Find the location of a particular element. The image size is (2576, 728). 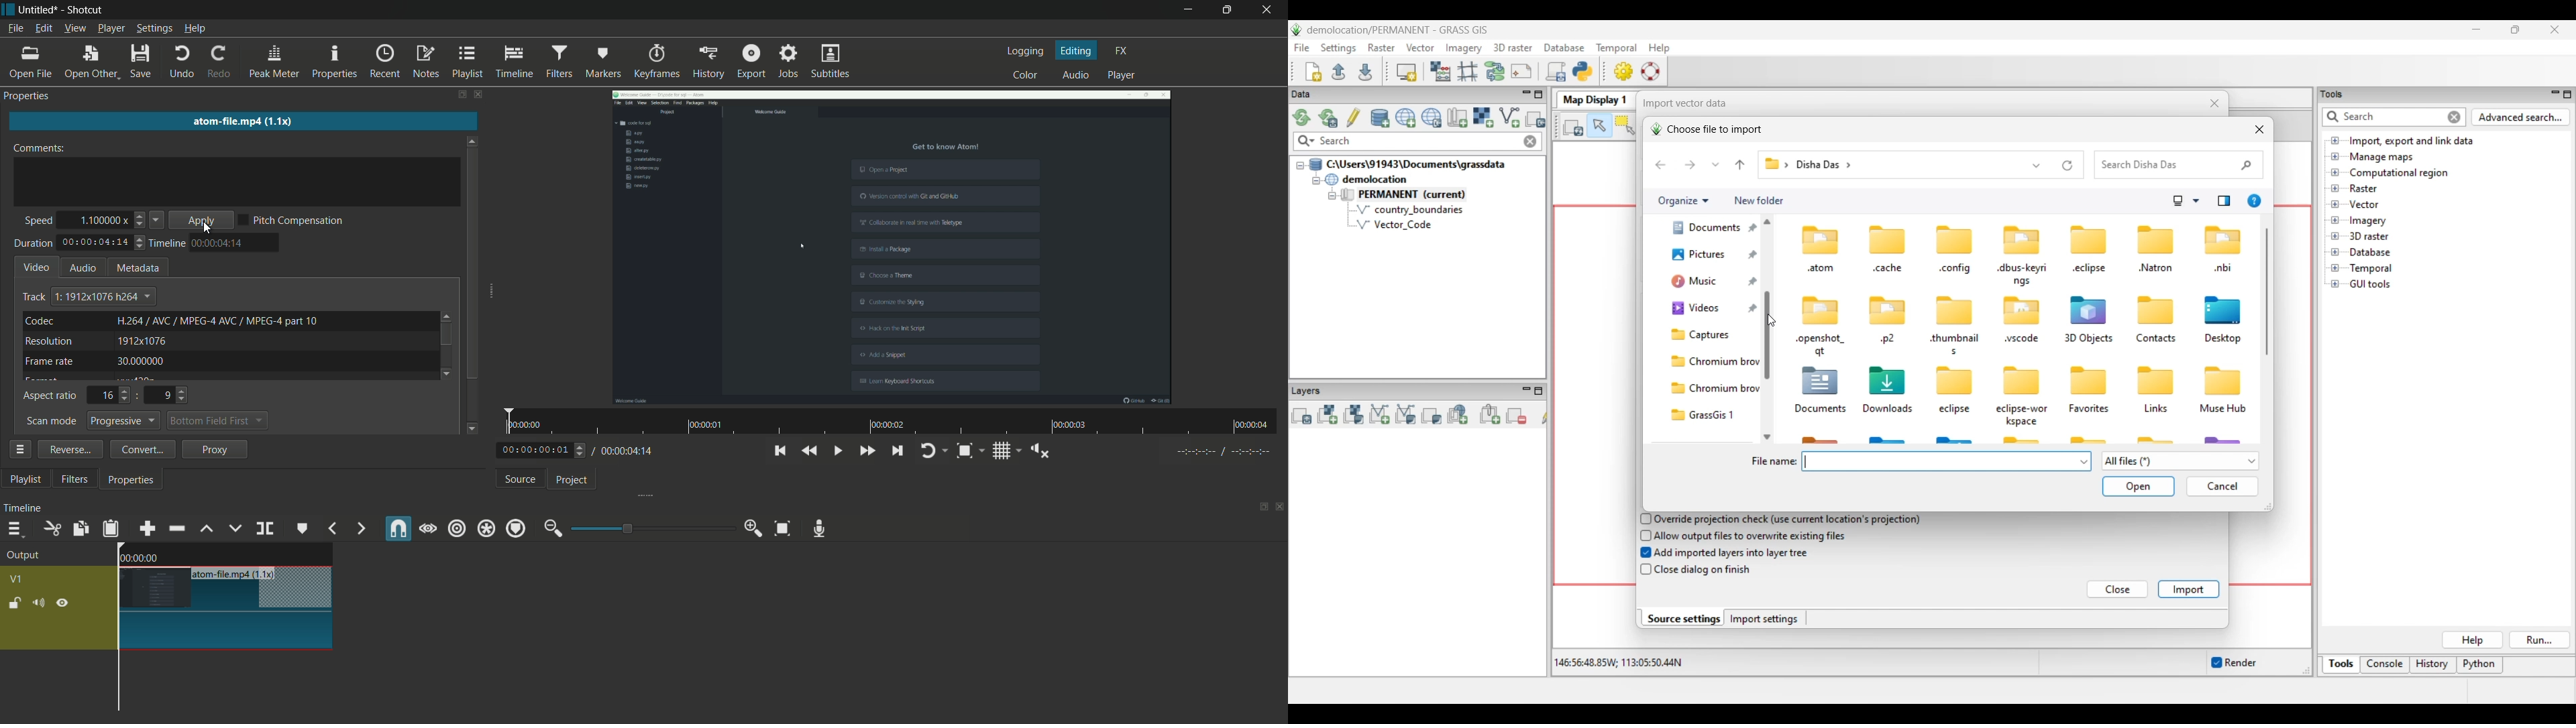

paste is located at coordinates (111, 528).